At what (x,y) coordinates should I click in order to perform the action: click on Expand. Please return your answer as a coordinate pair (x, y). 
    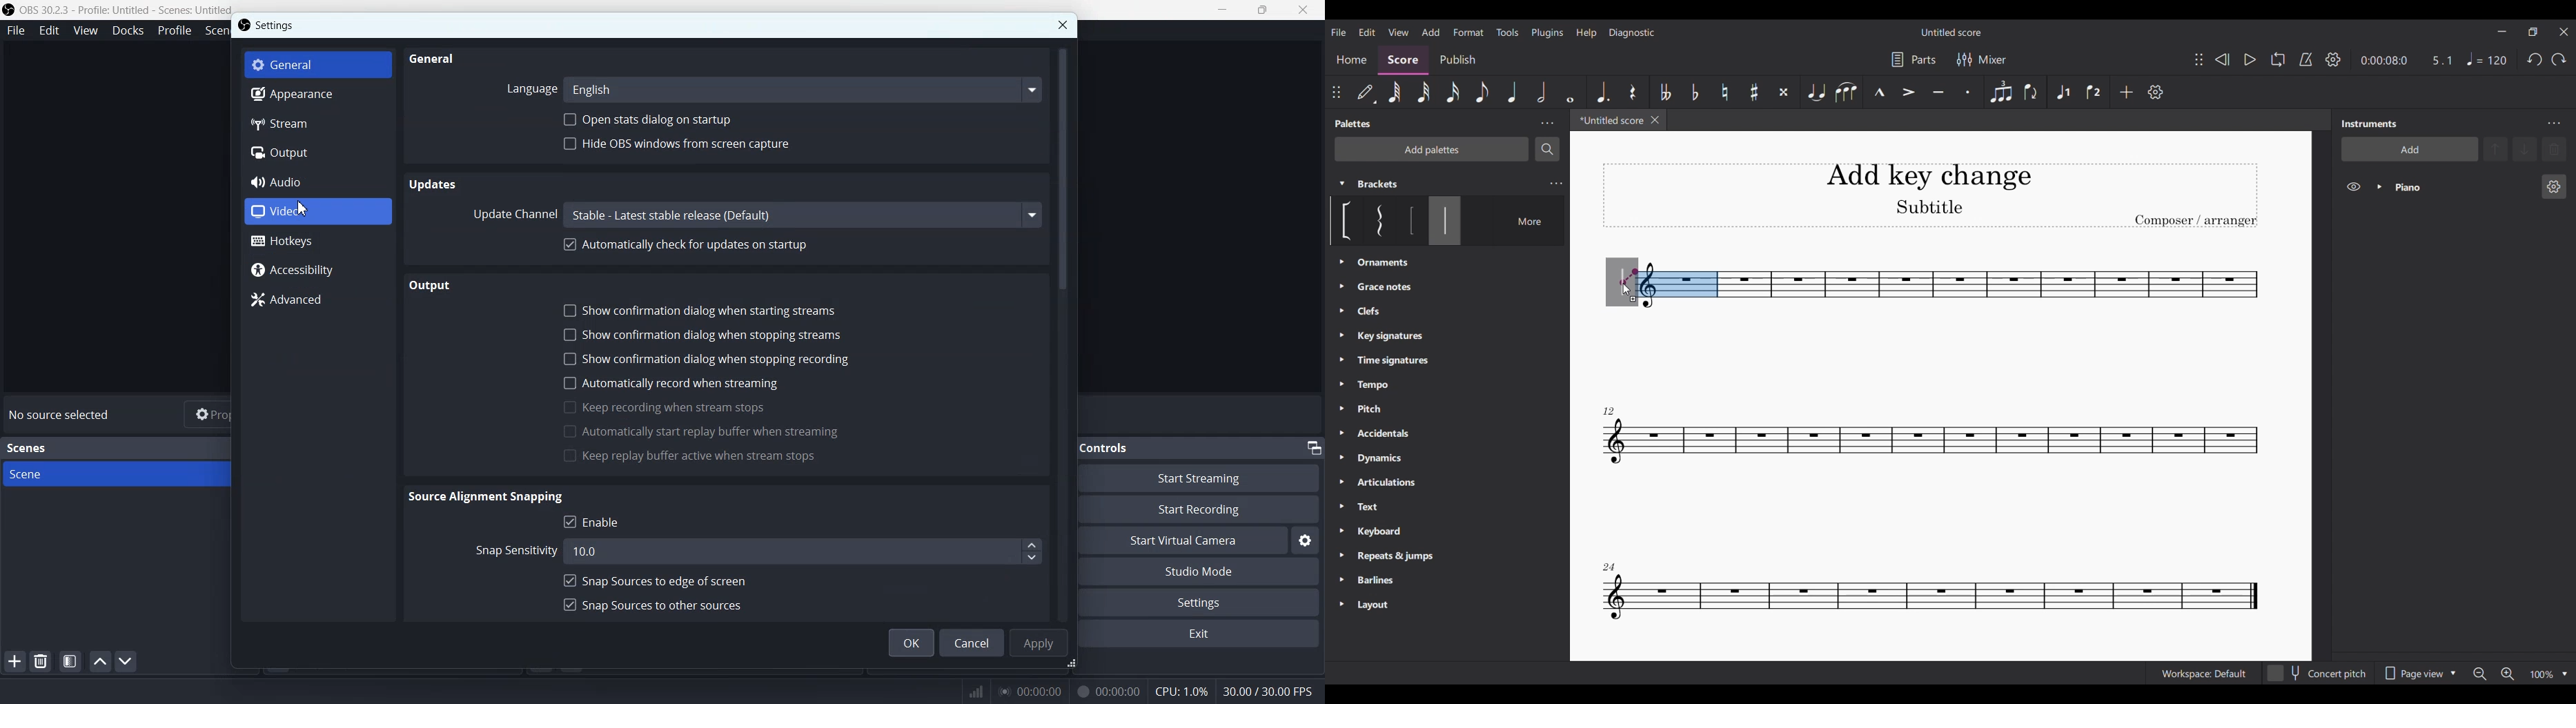
    Looking at the image, I should click on (2380, 186).